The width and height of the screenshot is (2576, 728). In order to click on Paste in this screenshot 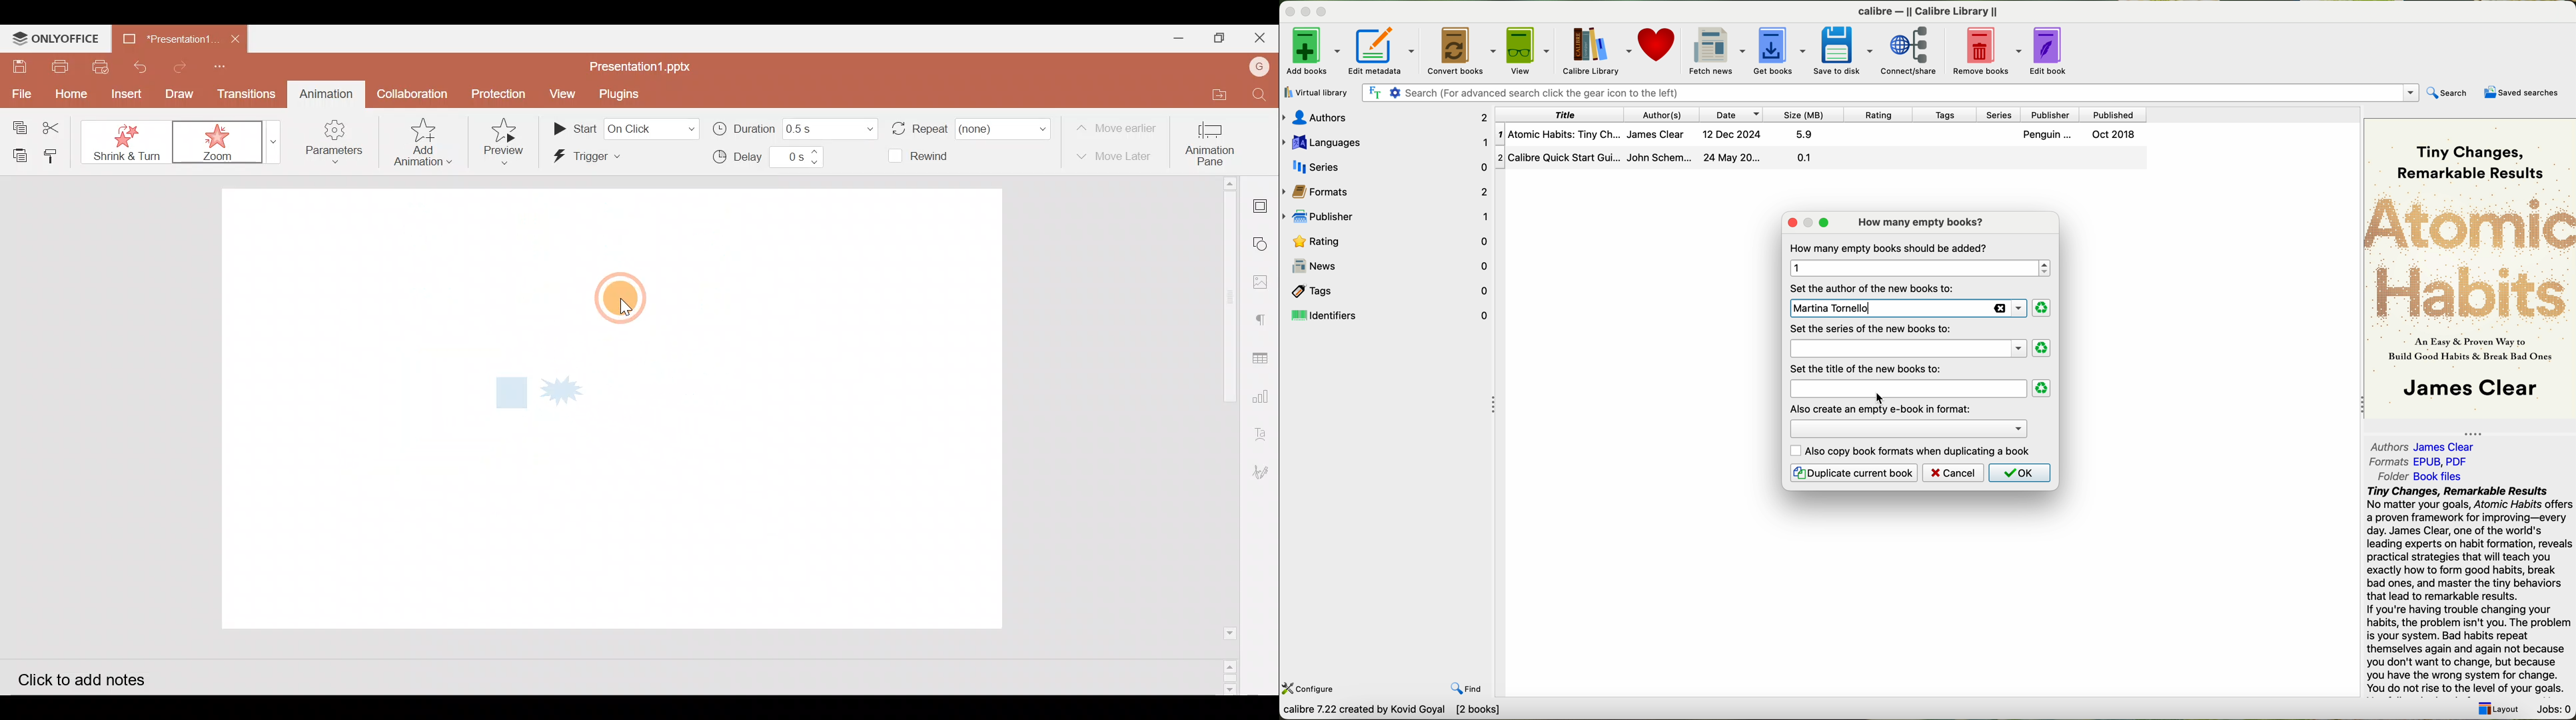, I will do `click(17, 156)`.